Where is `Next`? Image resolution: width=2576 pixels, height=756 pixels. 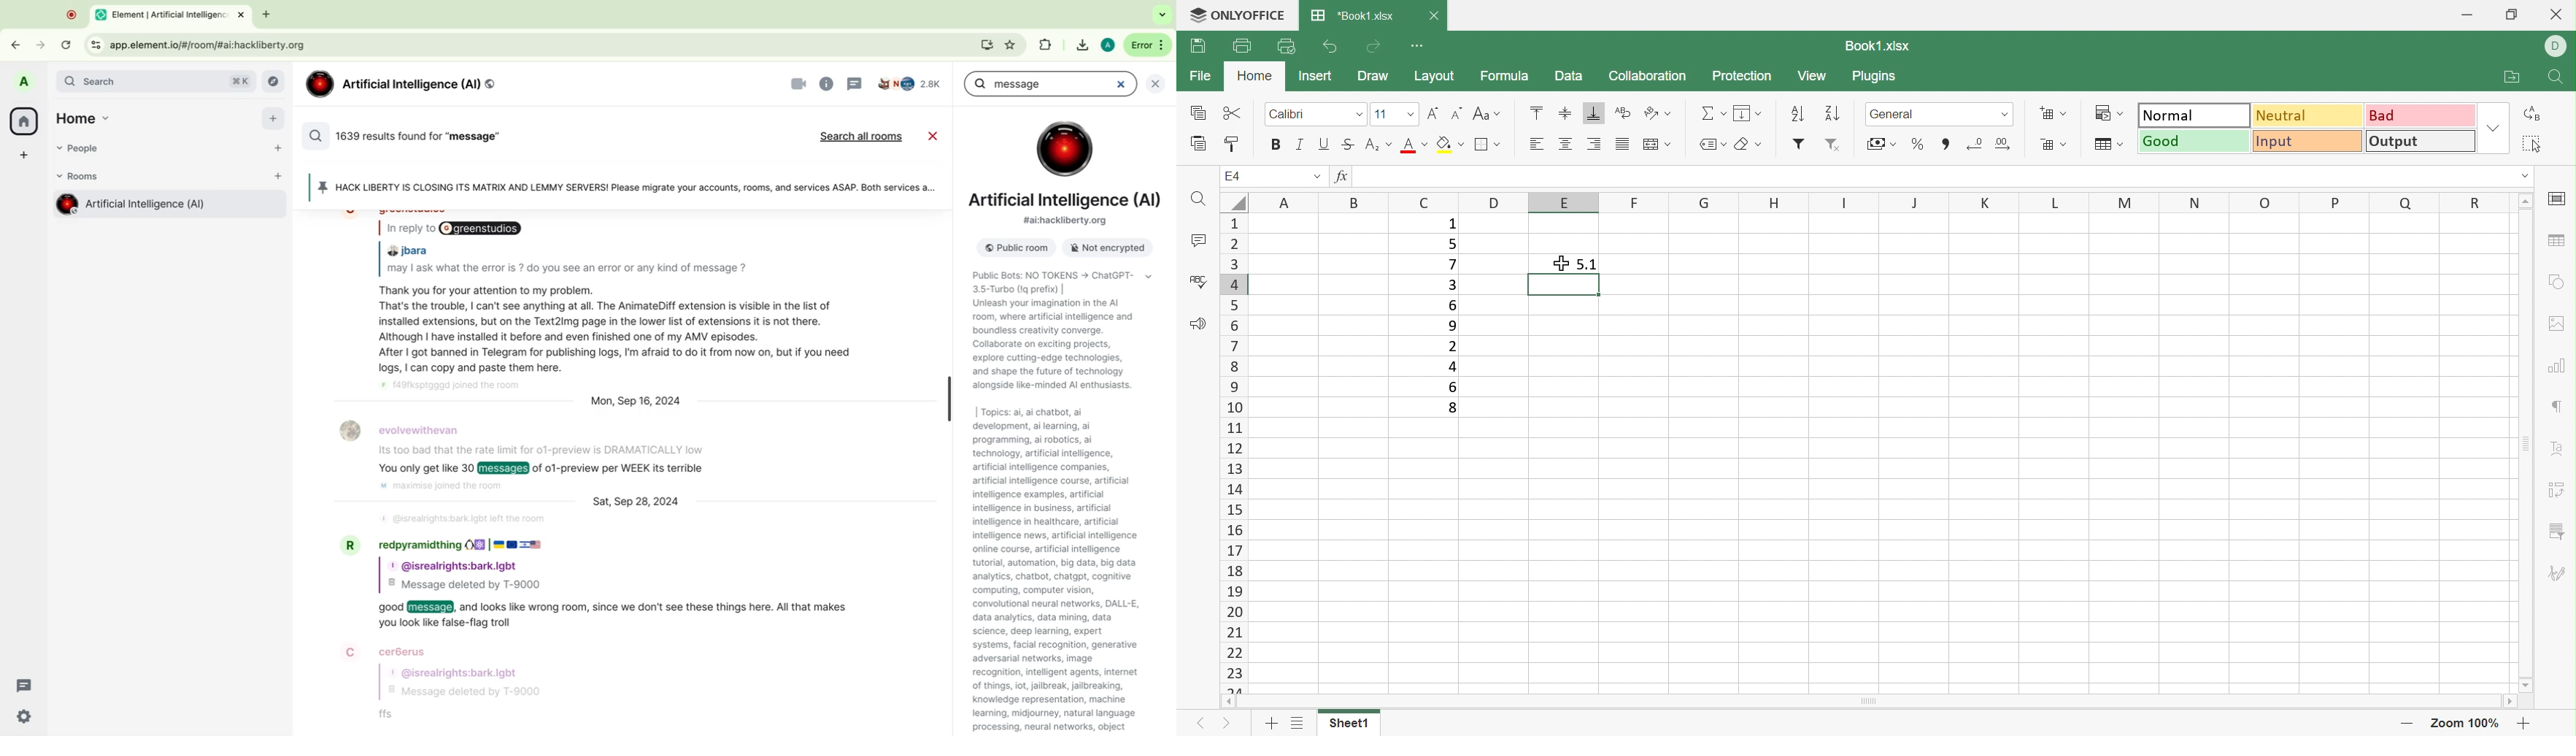 Next is located at coordinates (1228, 724).